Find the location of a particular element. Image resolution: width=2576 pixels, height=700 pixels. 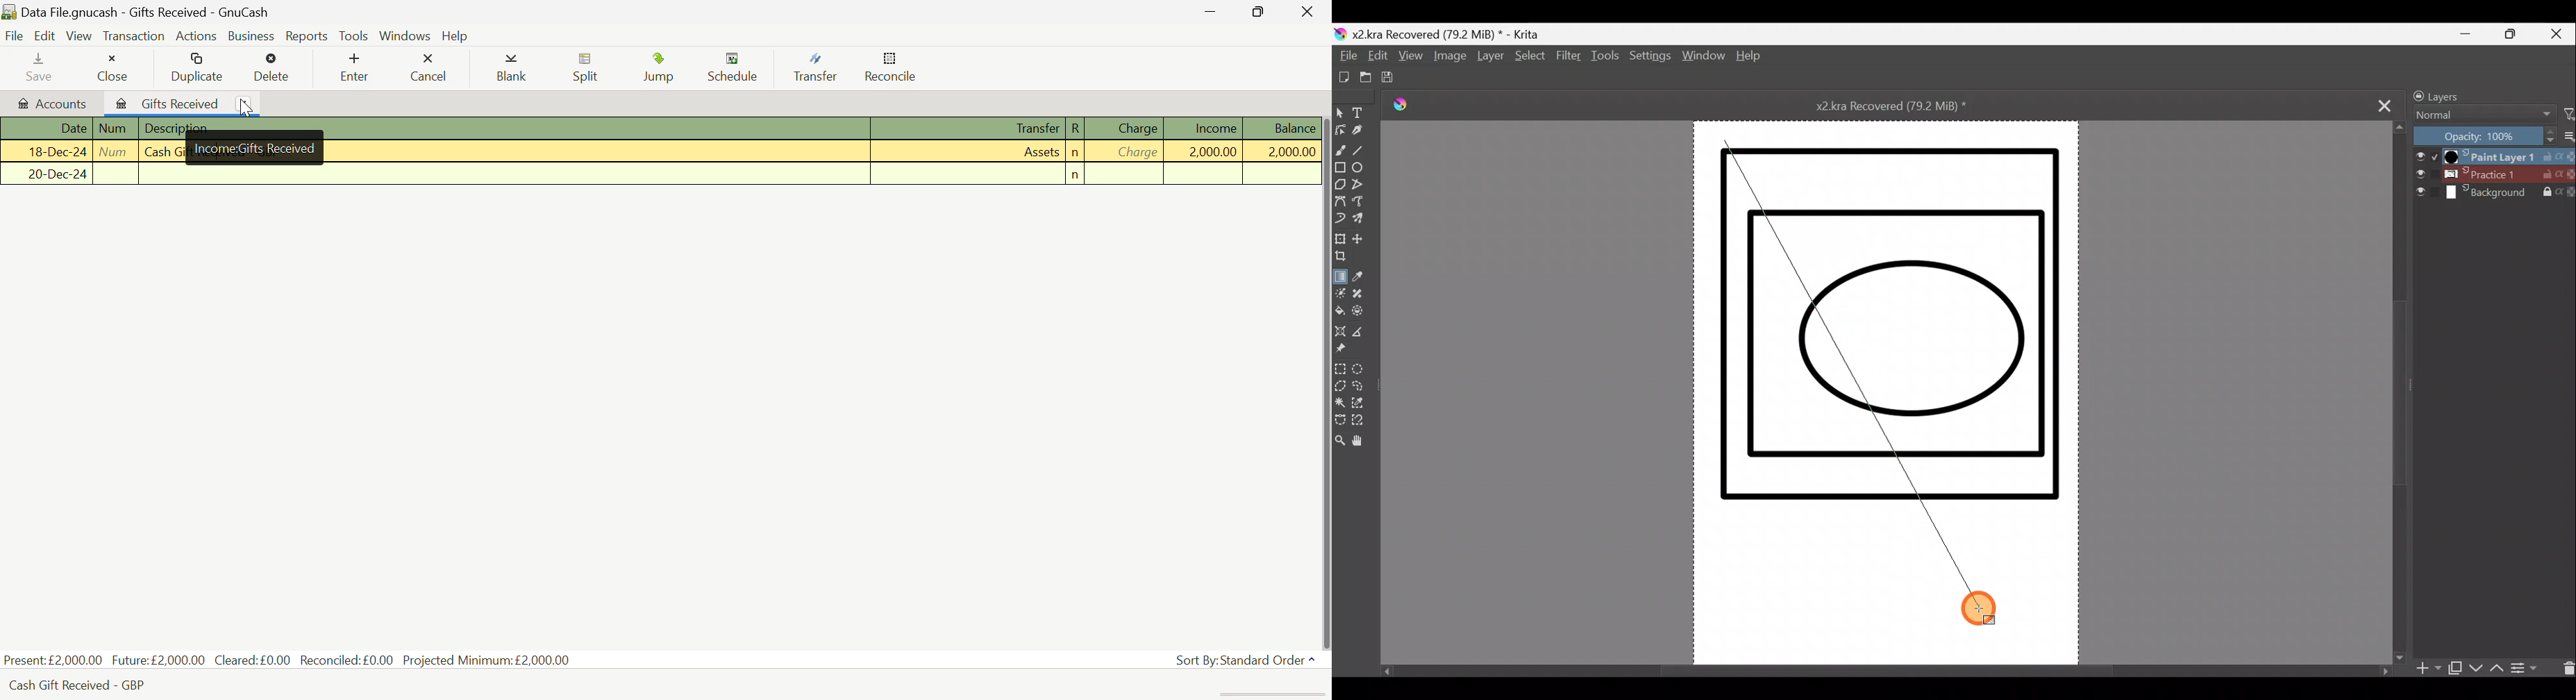

Gifts Received is located at coordinates (255, 153).